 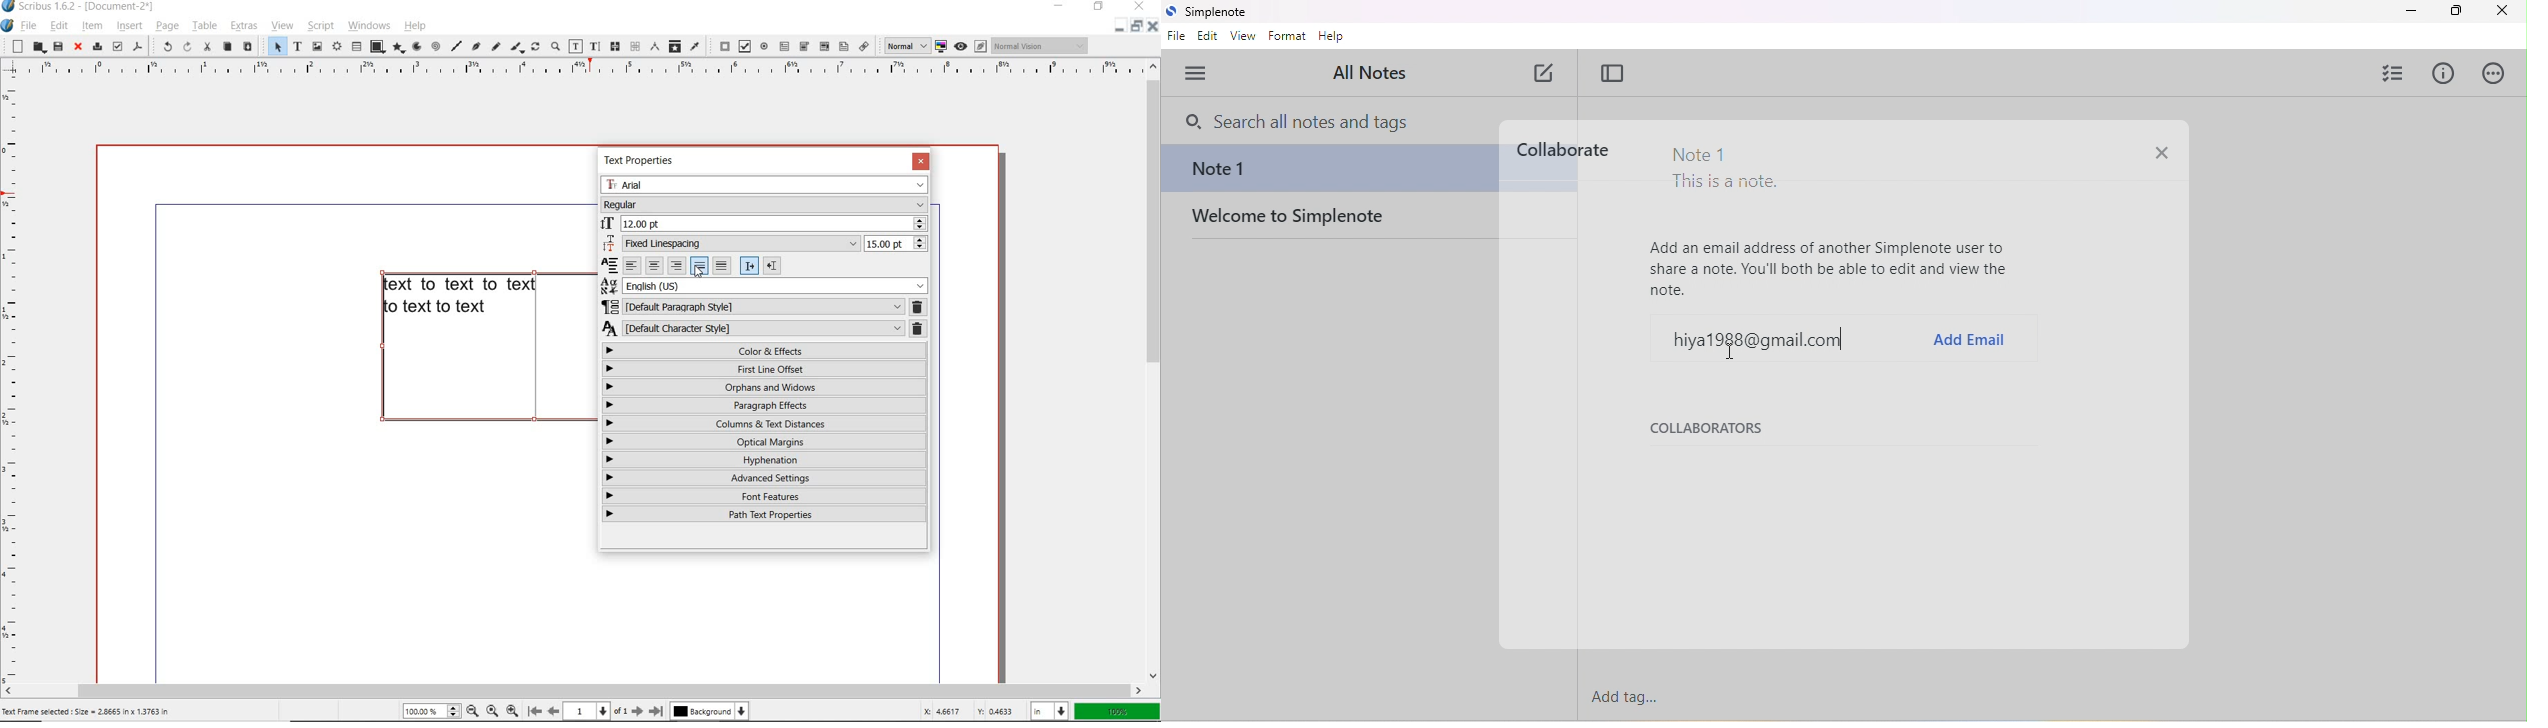 What do you see at coordinates (764, 46) in the screenshot?
I see `pdf radio button` at bounding box center [764, 46].